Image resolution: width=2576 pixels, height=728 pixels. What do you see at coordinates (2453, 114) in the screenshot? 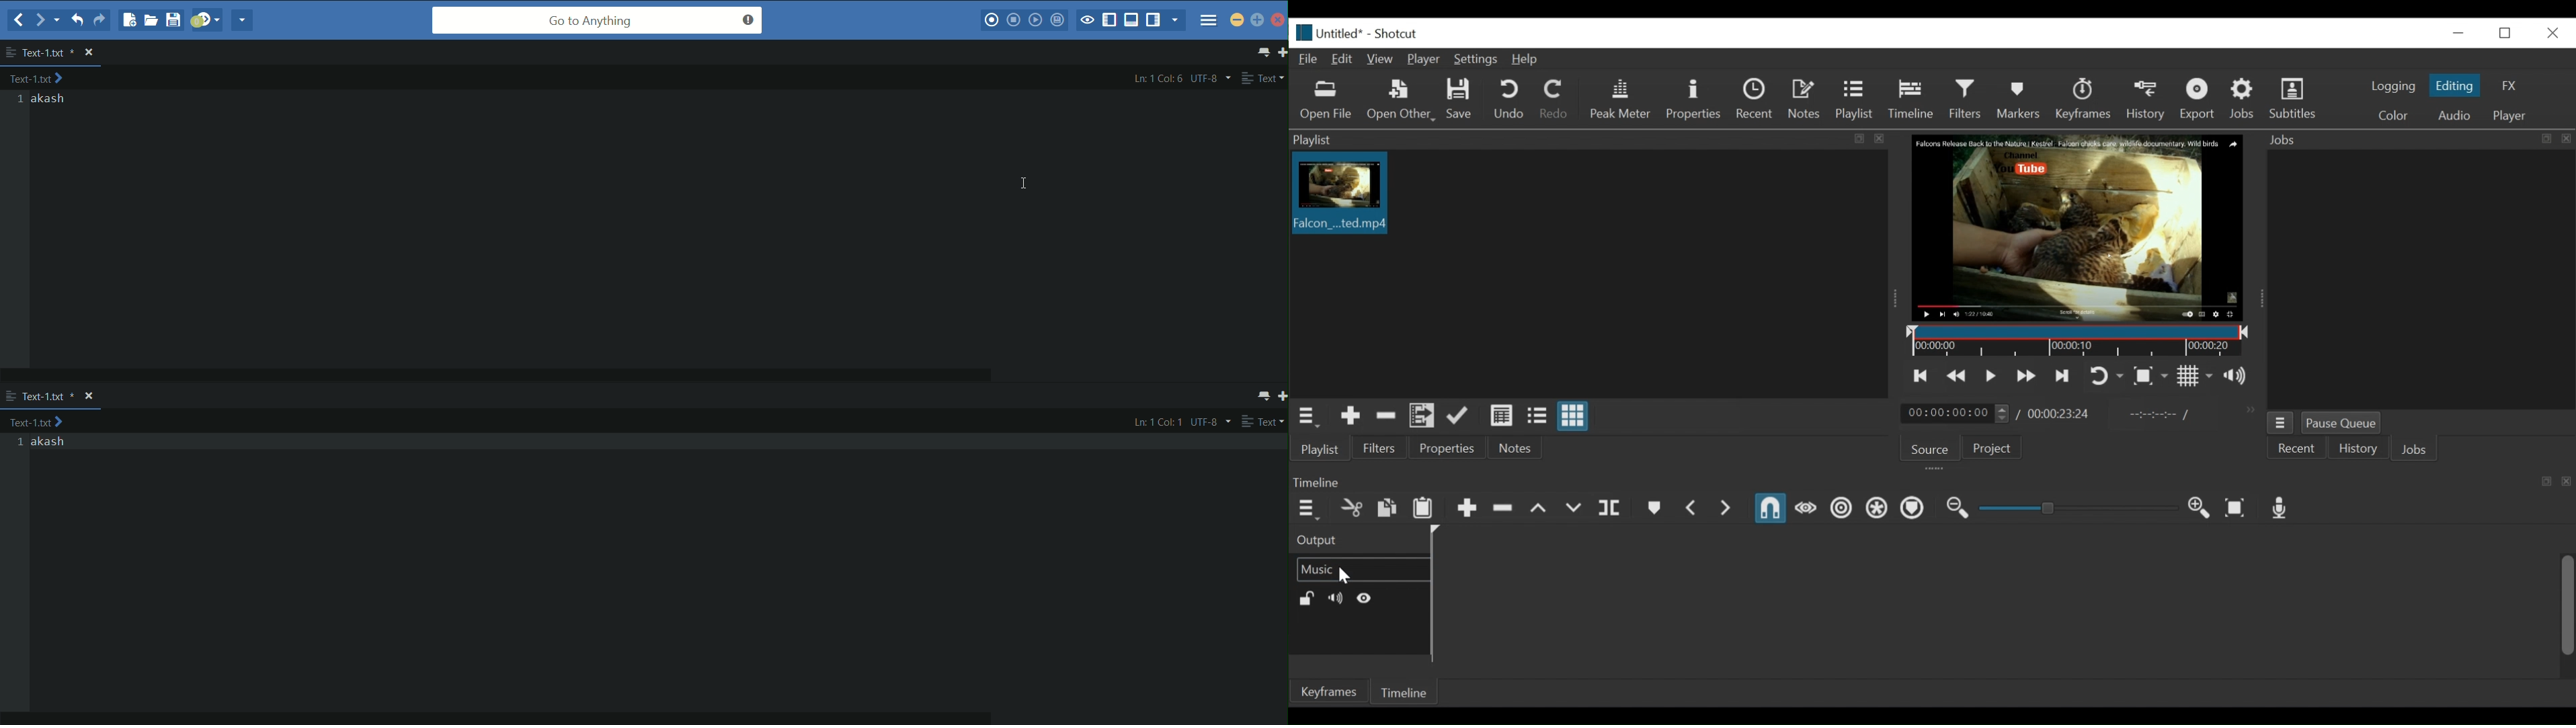
I see `Audio` at bounding box center [2453, 114].